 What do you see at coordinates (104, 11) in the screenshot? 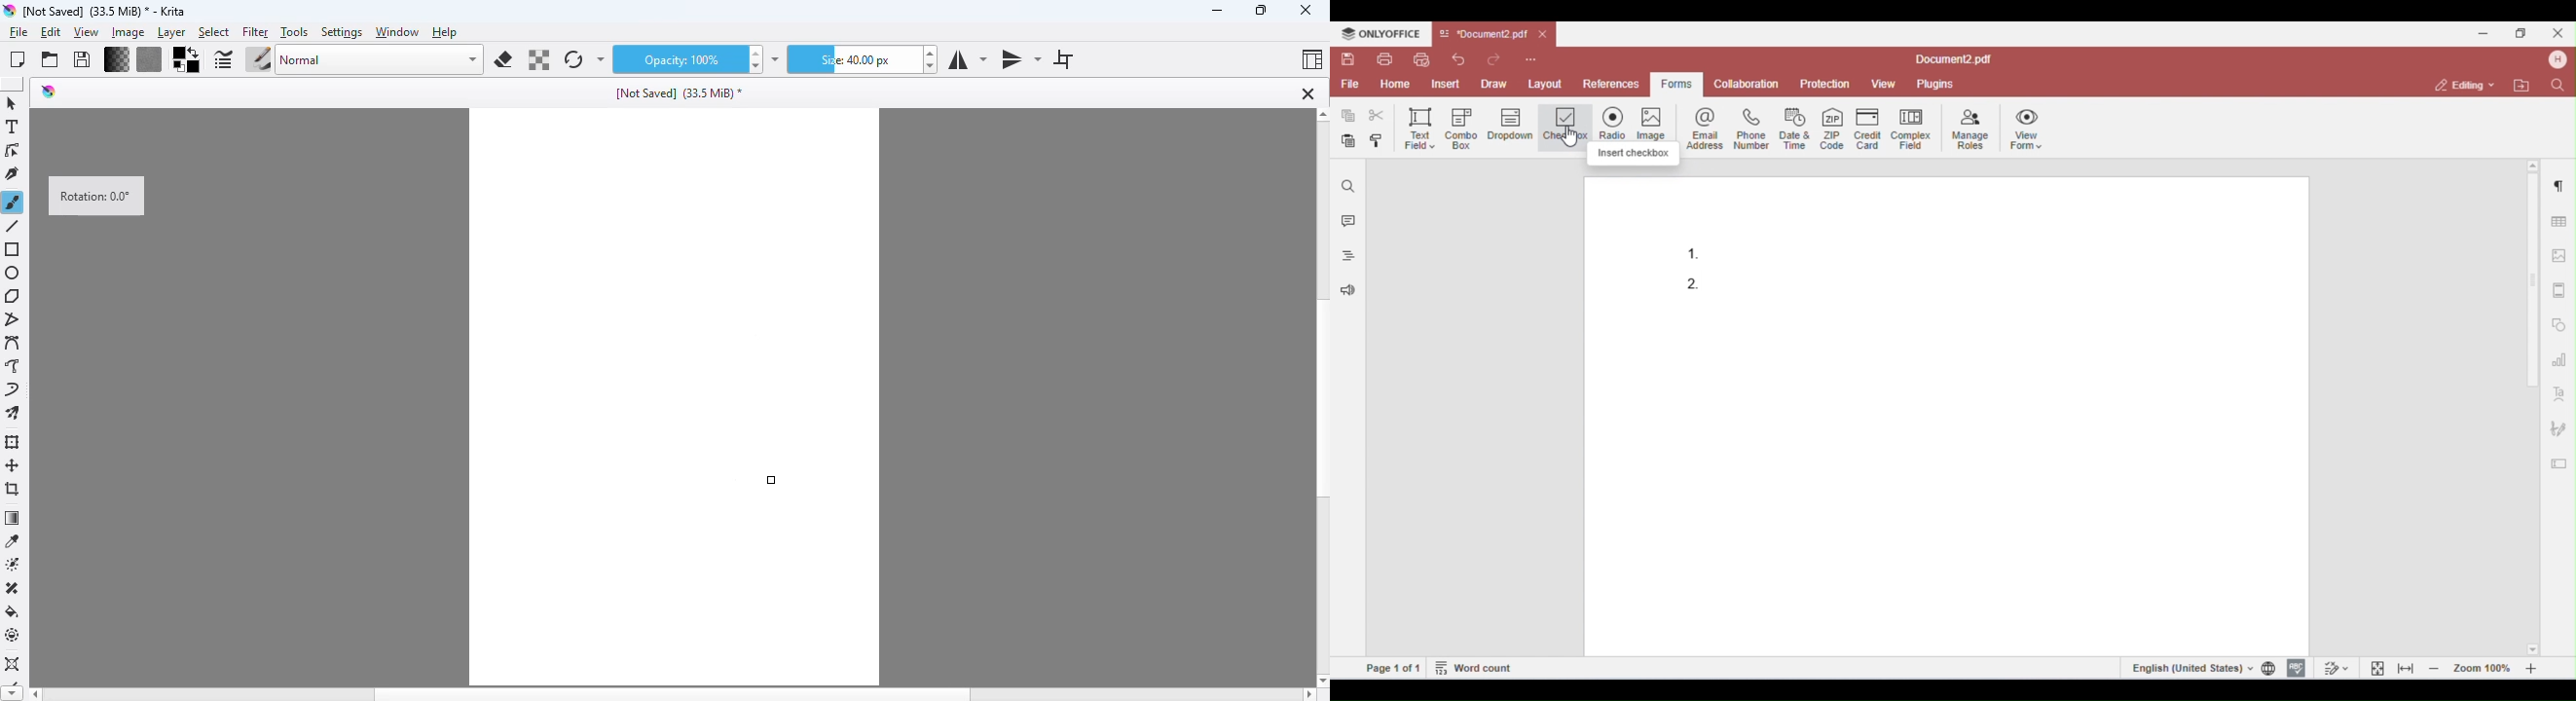
I see `[Not Saved] (33.5 MiB)* - Krita` at bounding box center [104, 11].